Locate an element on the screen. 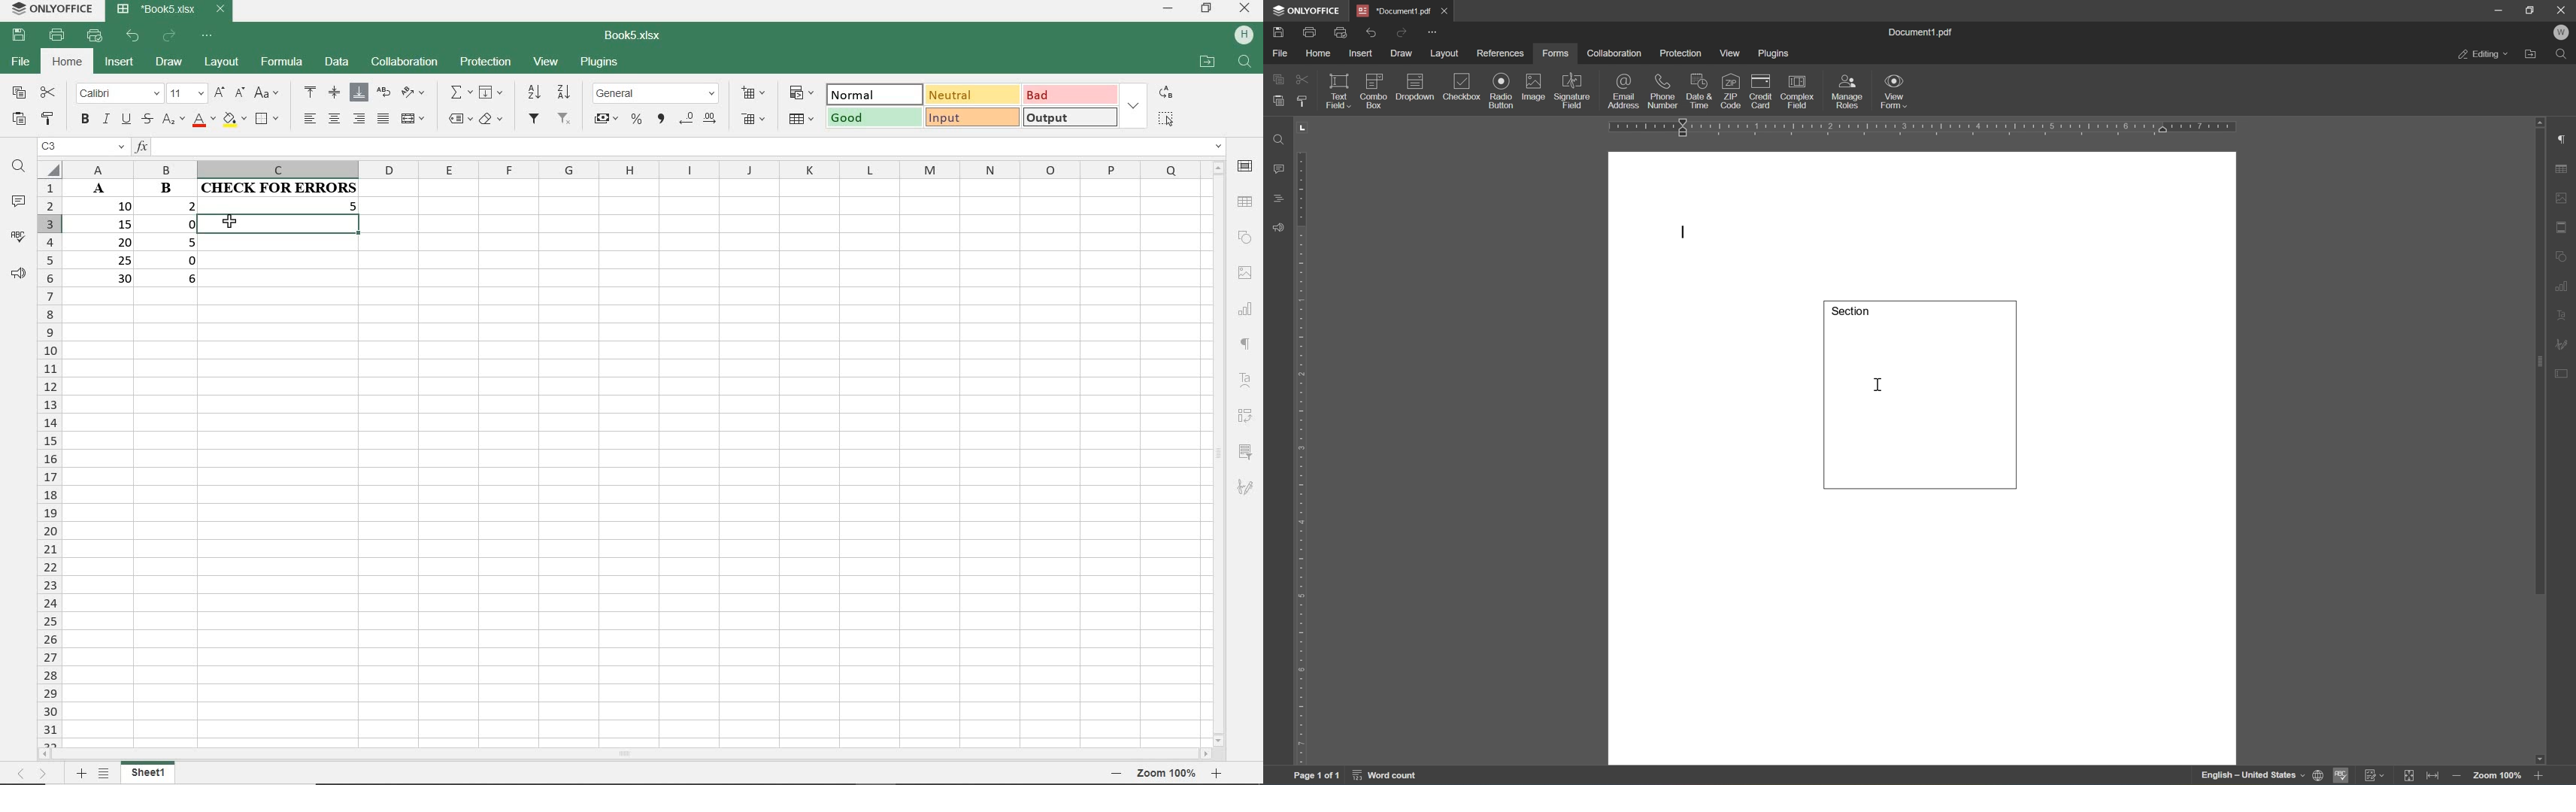 The height and width of the screenshot is (812, 2576). home is located at coordinates (1320, 53).